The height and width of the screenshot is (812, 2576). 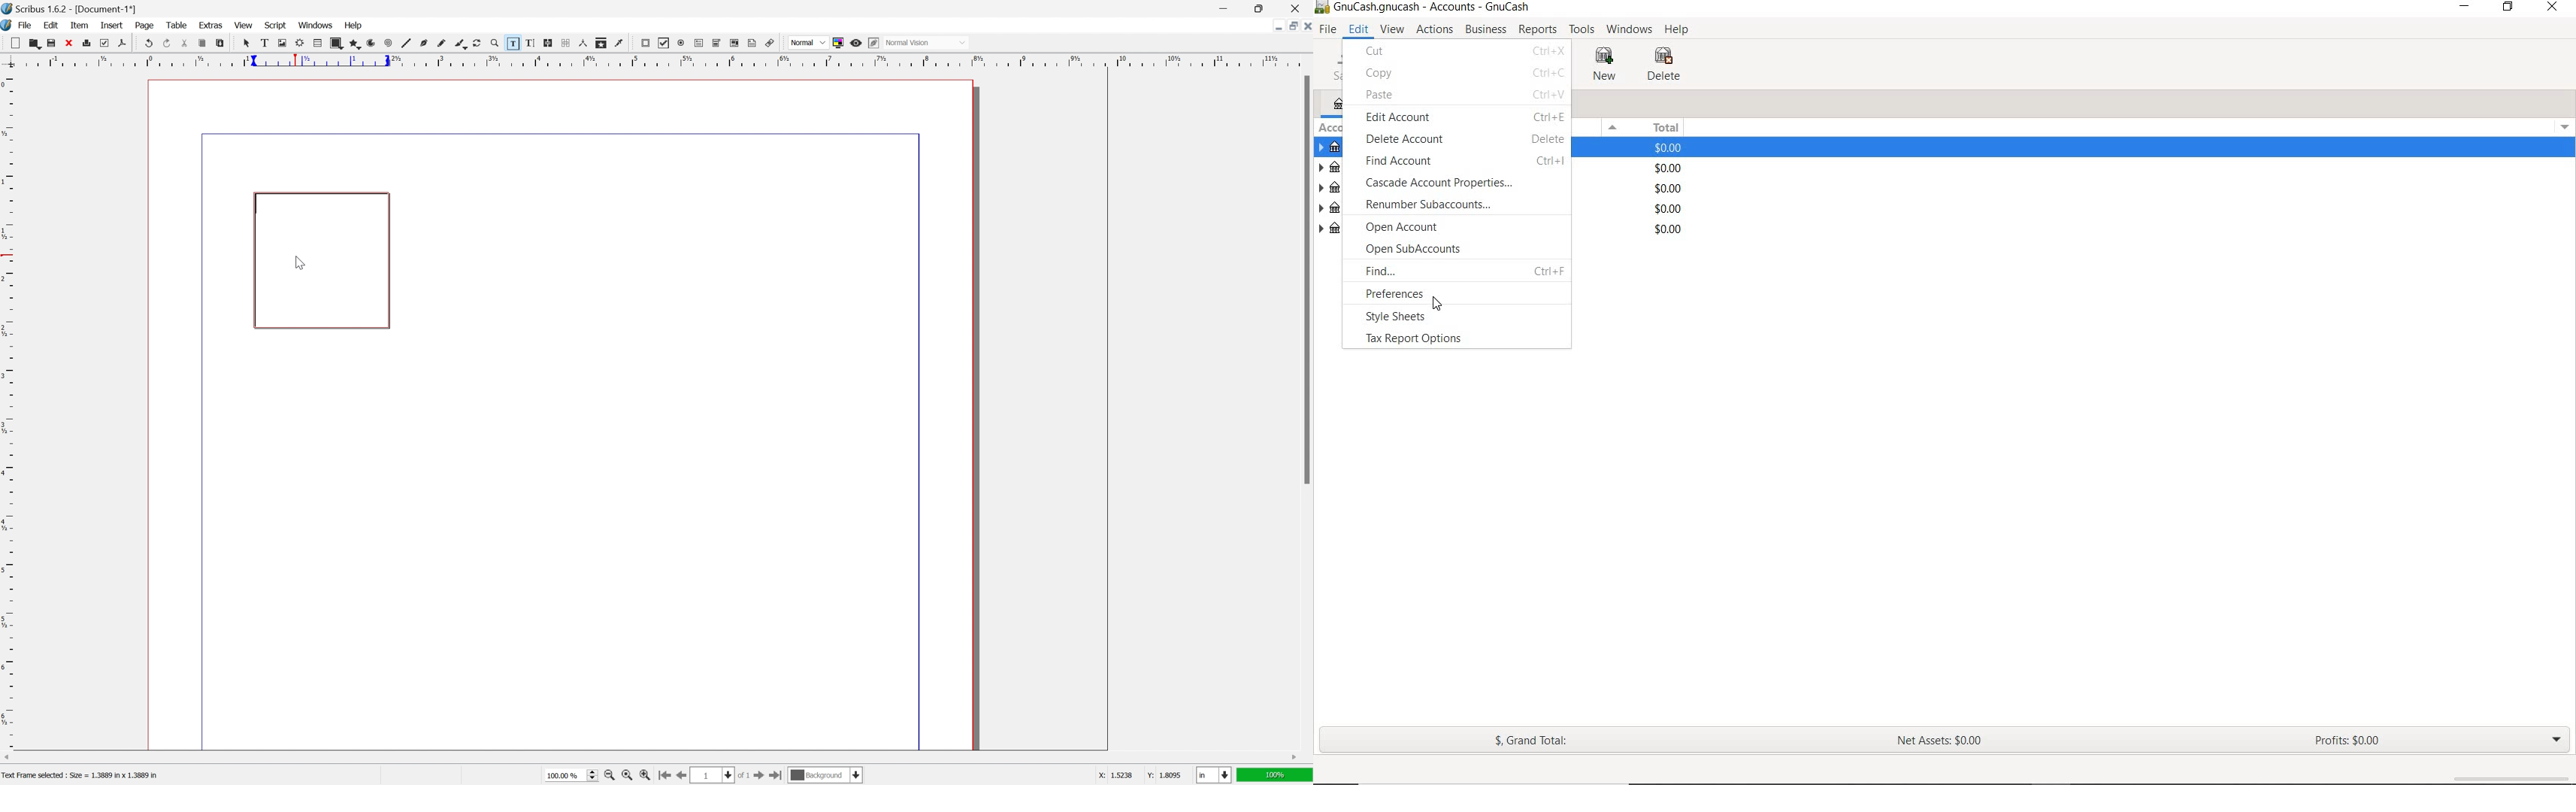 What do you see at coordinates (873, 42) in the screenshot?
I see `edit in preview mode` at bounding box center [873, 42].